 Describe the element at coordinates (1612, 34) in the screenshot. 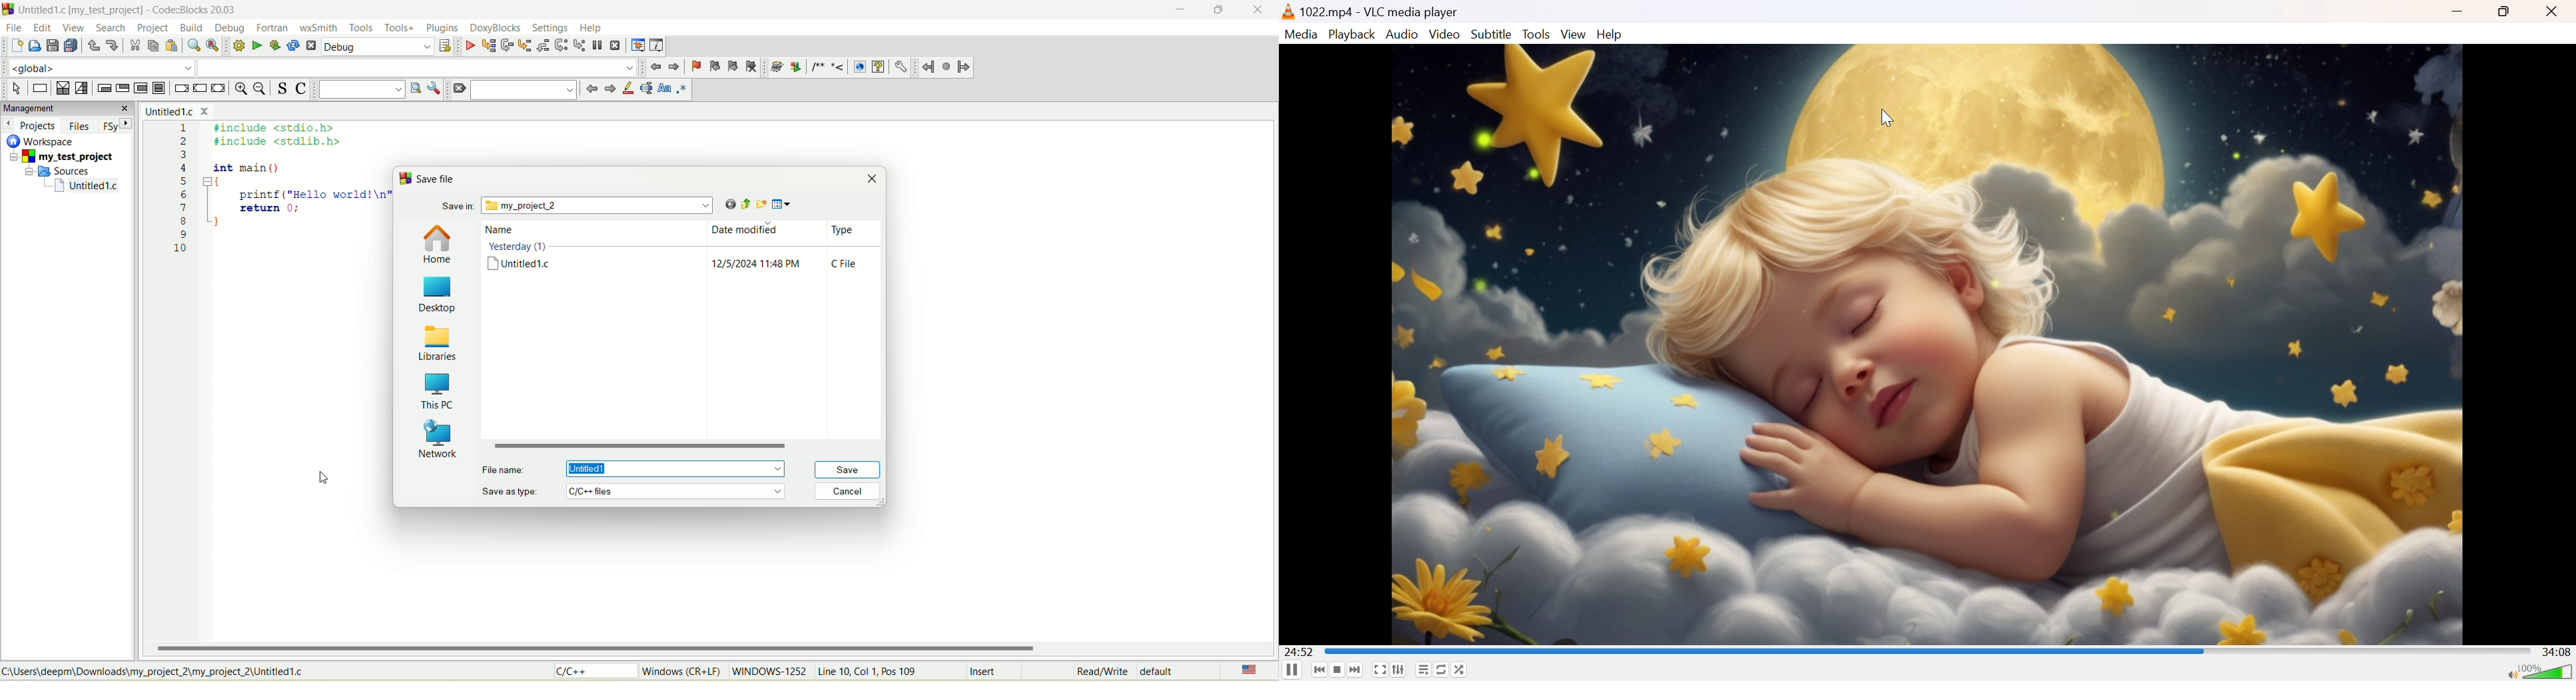

I see `Help` at that location.